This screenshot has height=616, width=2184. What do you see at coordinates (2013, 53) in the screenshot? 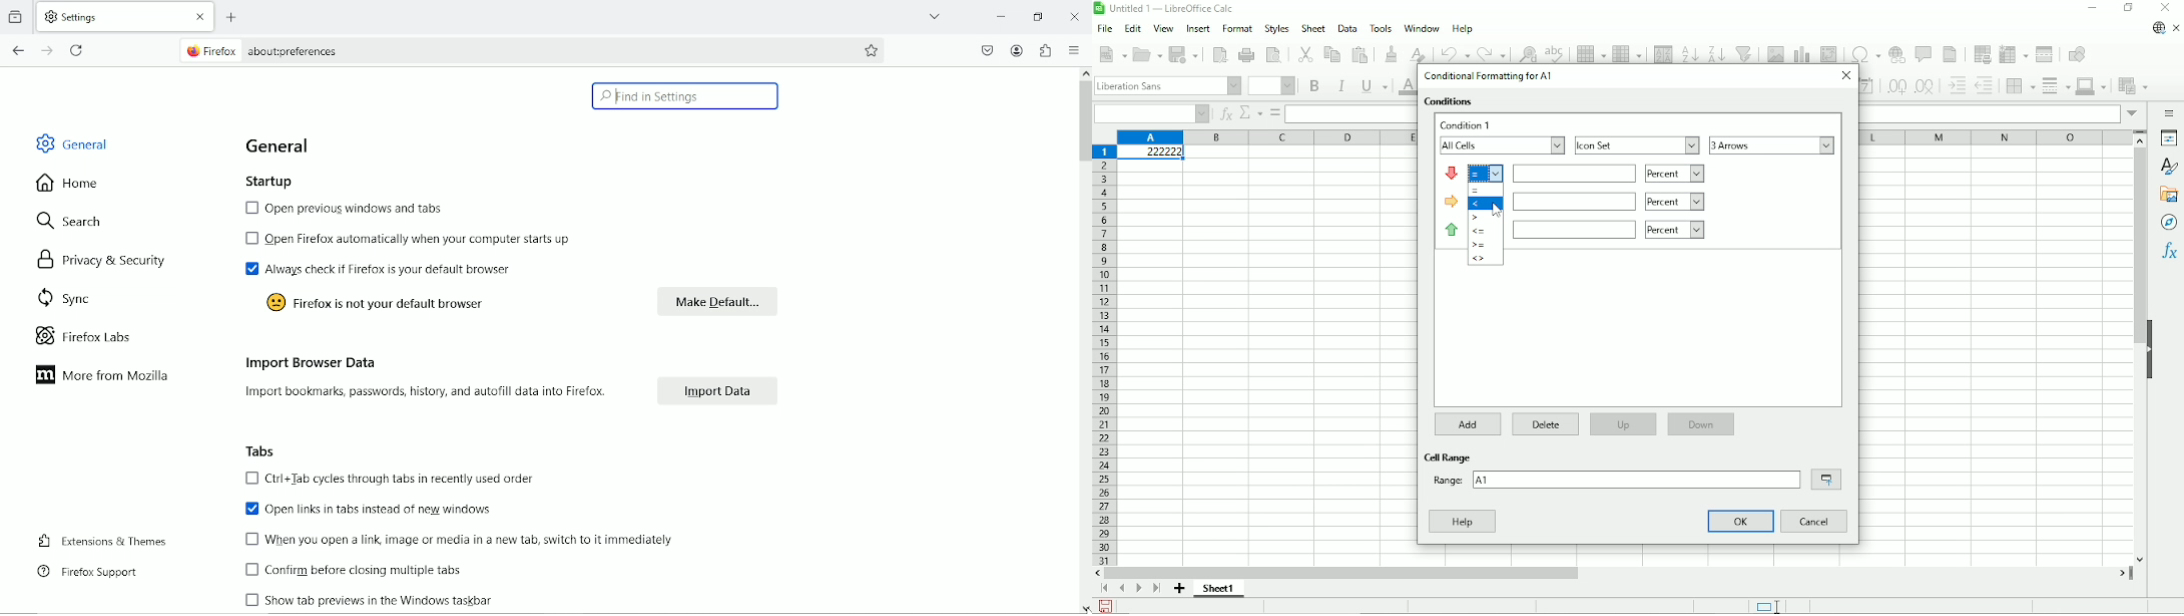
I see `Freeze columns and rows` at bounding box center [2013, 53].